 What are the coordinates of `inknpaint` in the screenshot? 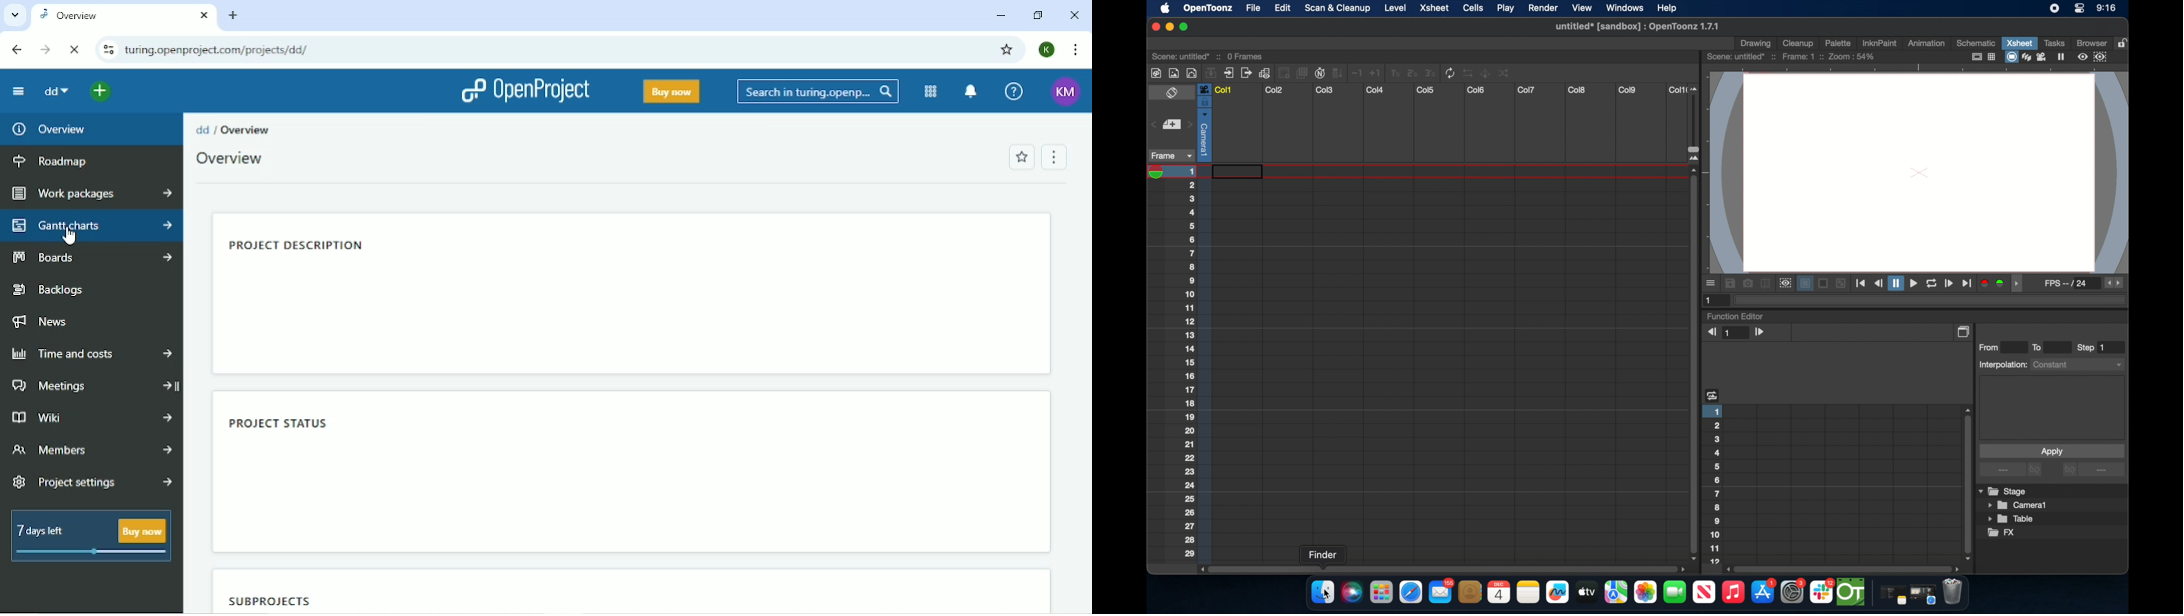 It's located at (1879, 43).